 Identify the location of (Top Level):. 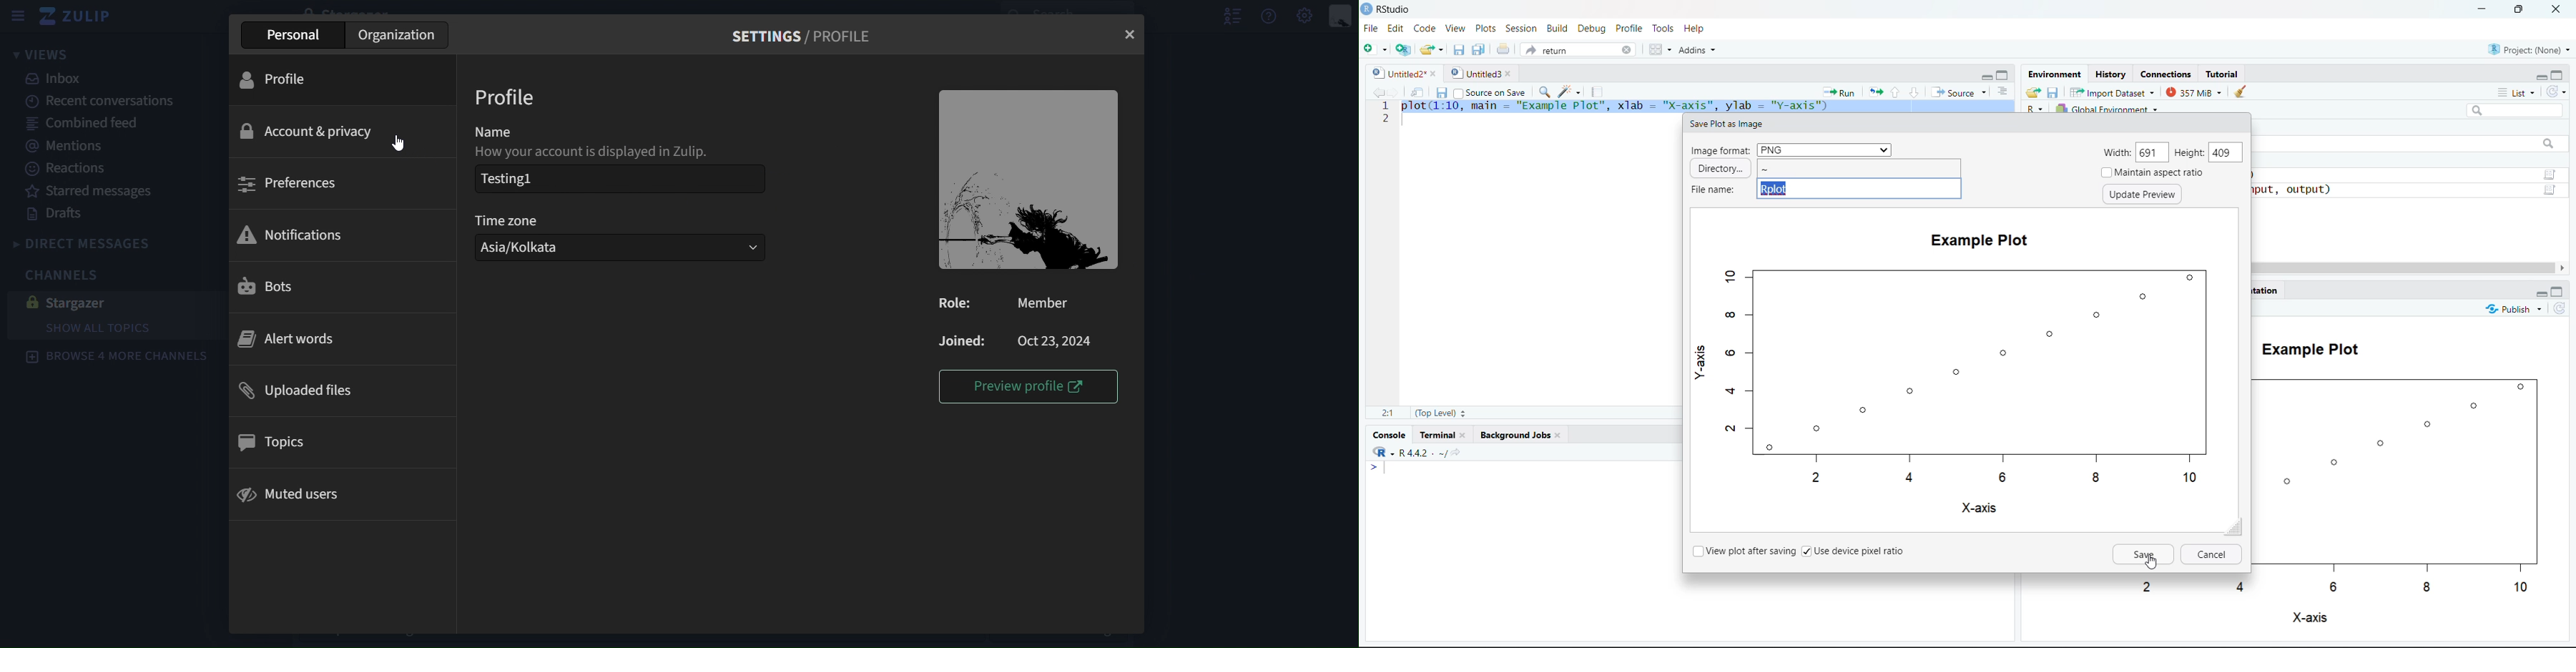
(1439, 412).